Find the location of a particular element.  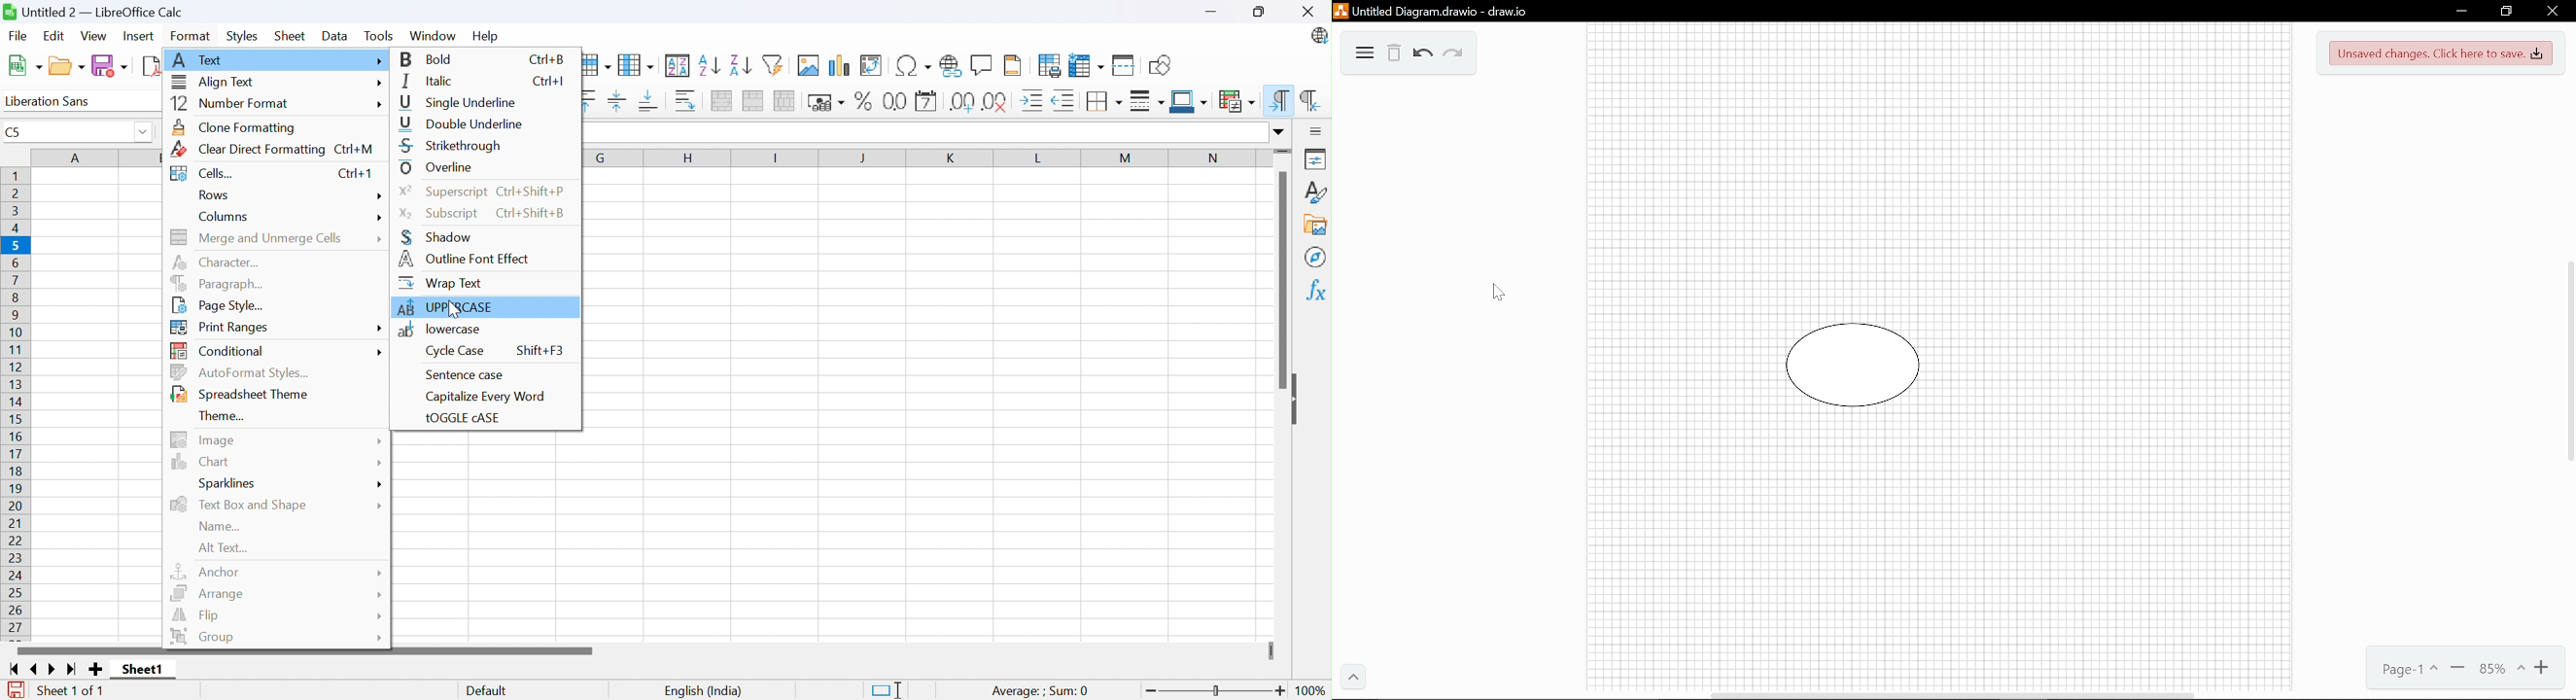

Strikethrough is located at coordinates (455, 147).